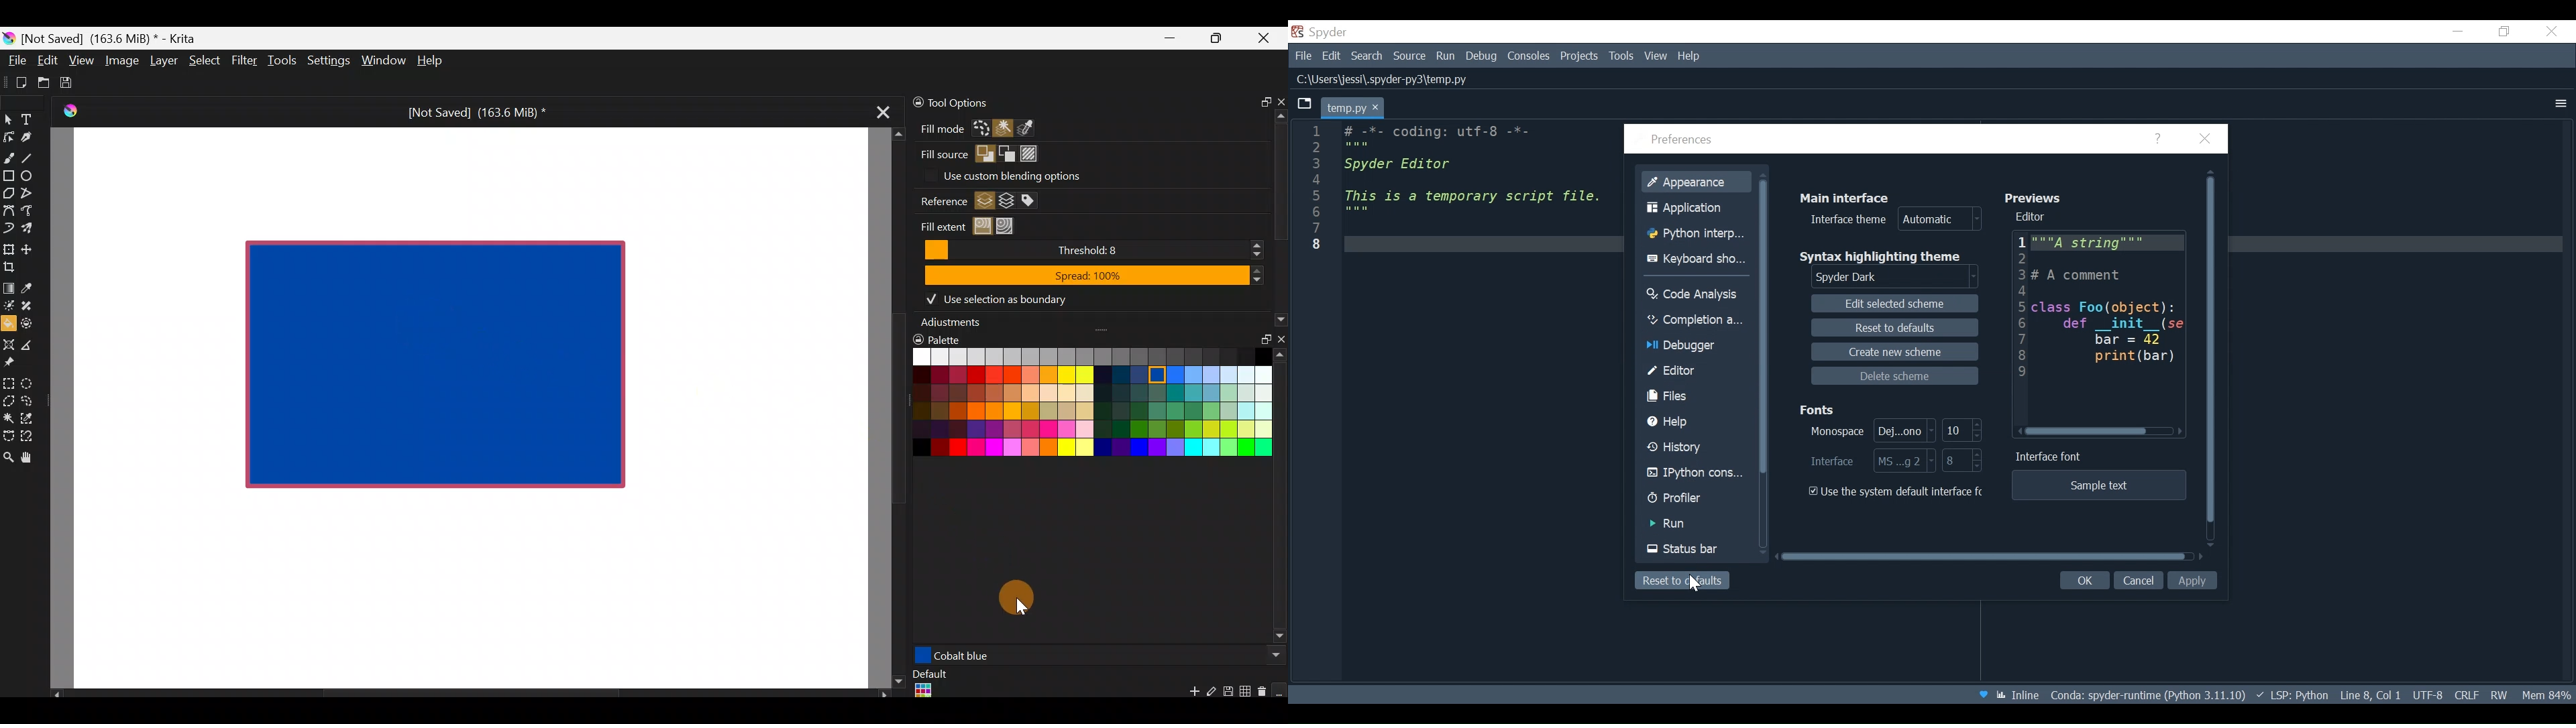  I want to click on File, so click(1303, 57).